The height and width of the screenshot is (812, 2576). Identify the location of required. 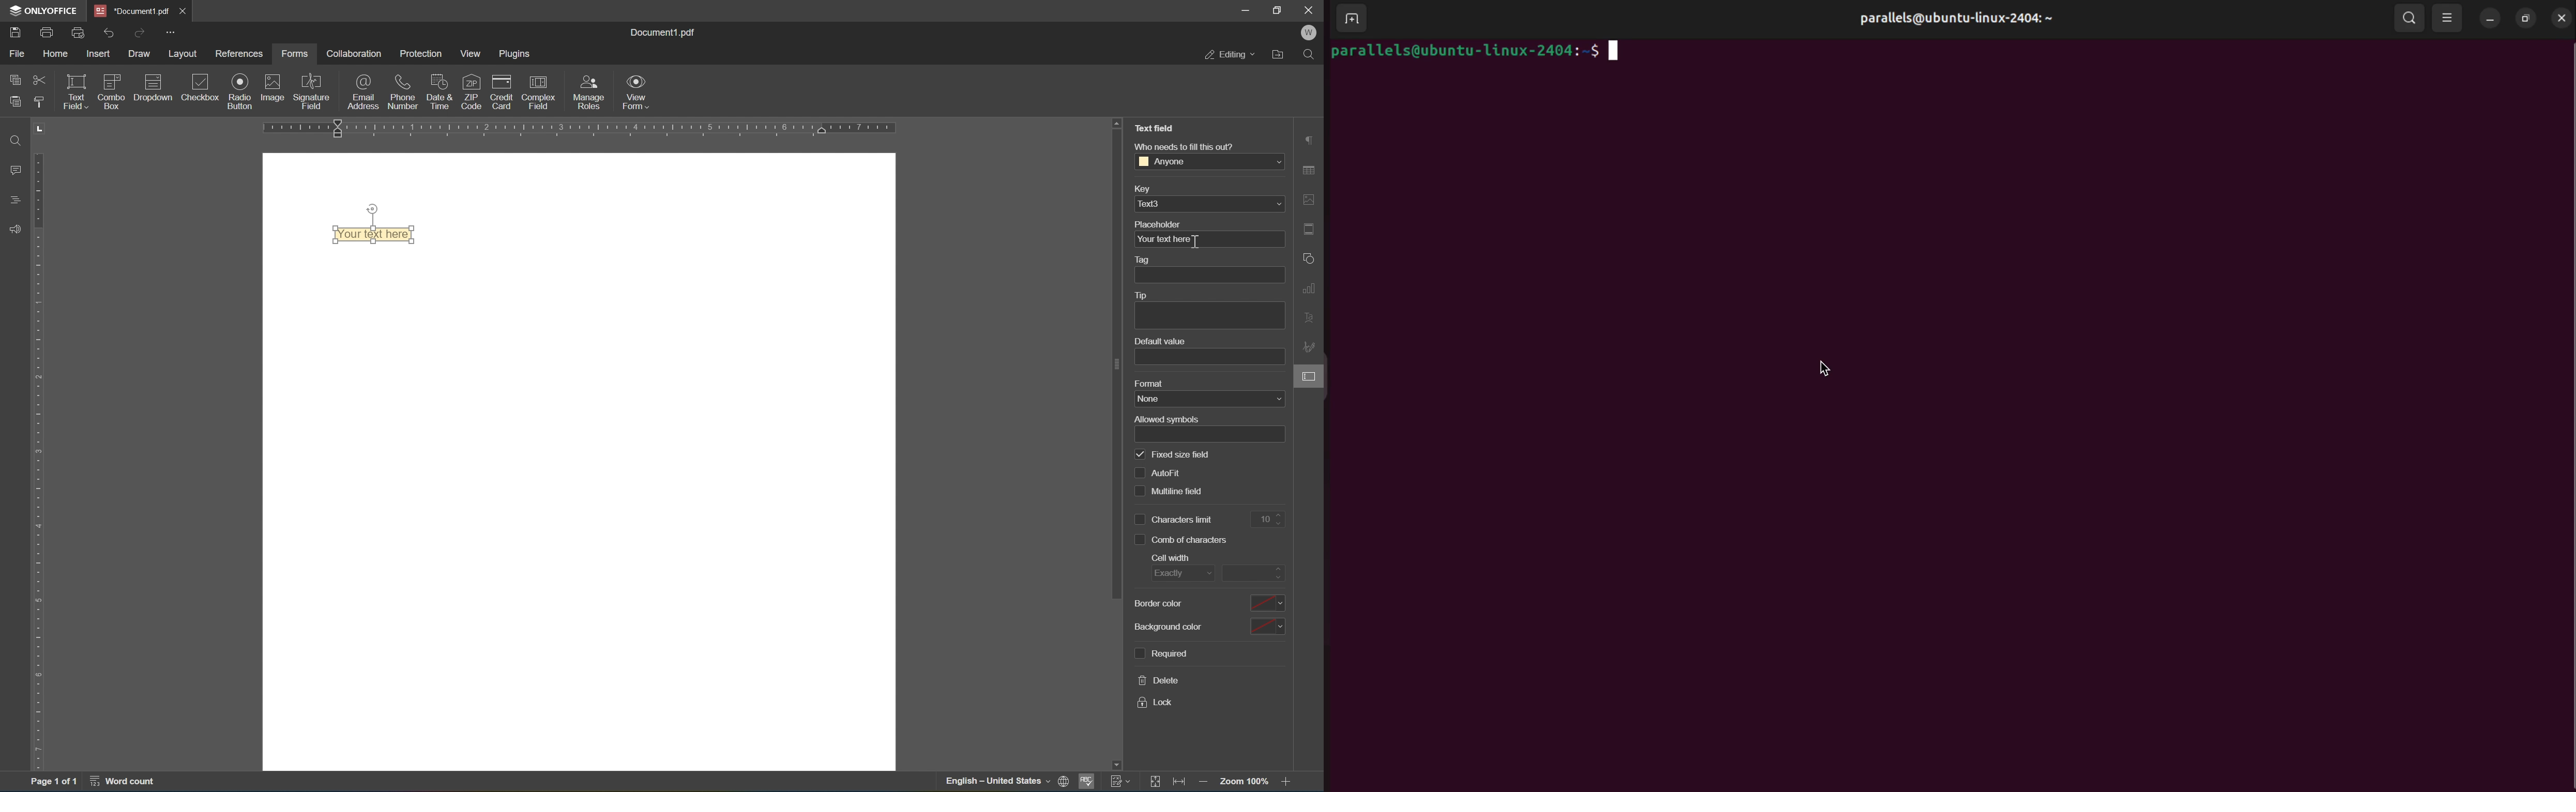
(1163, 654).